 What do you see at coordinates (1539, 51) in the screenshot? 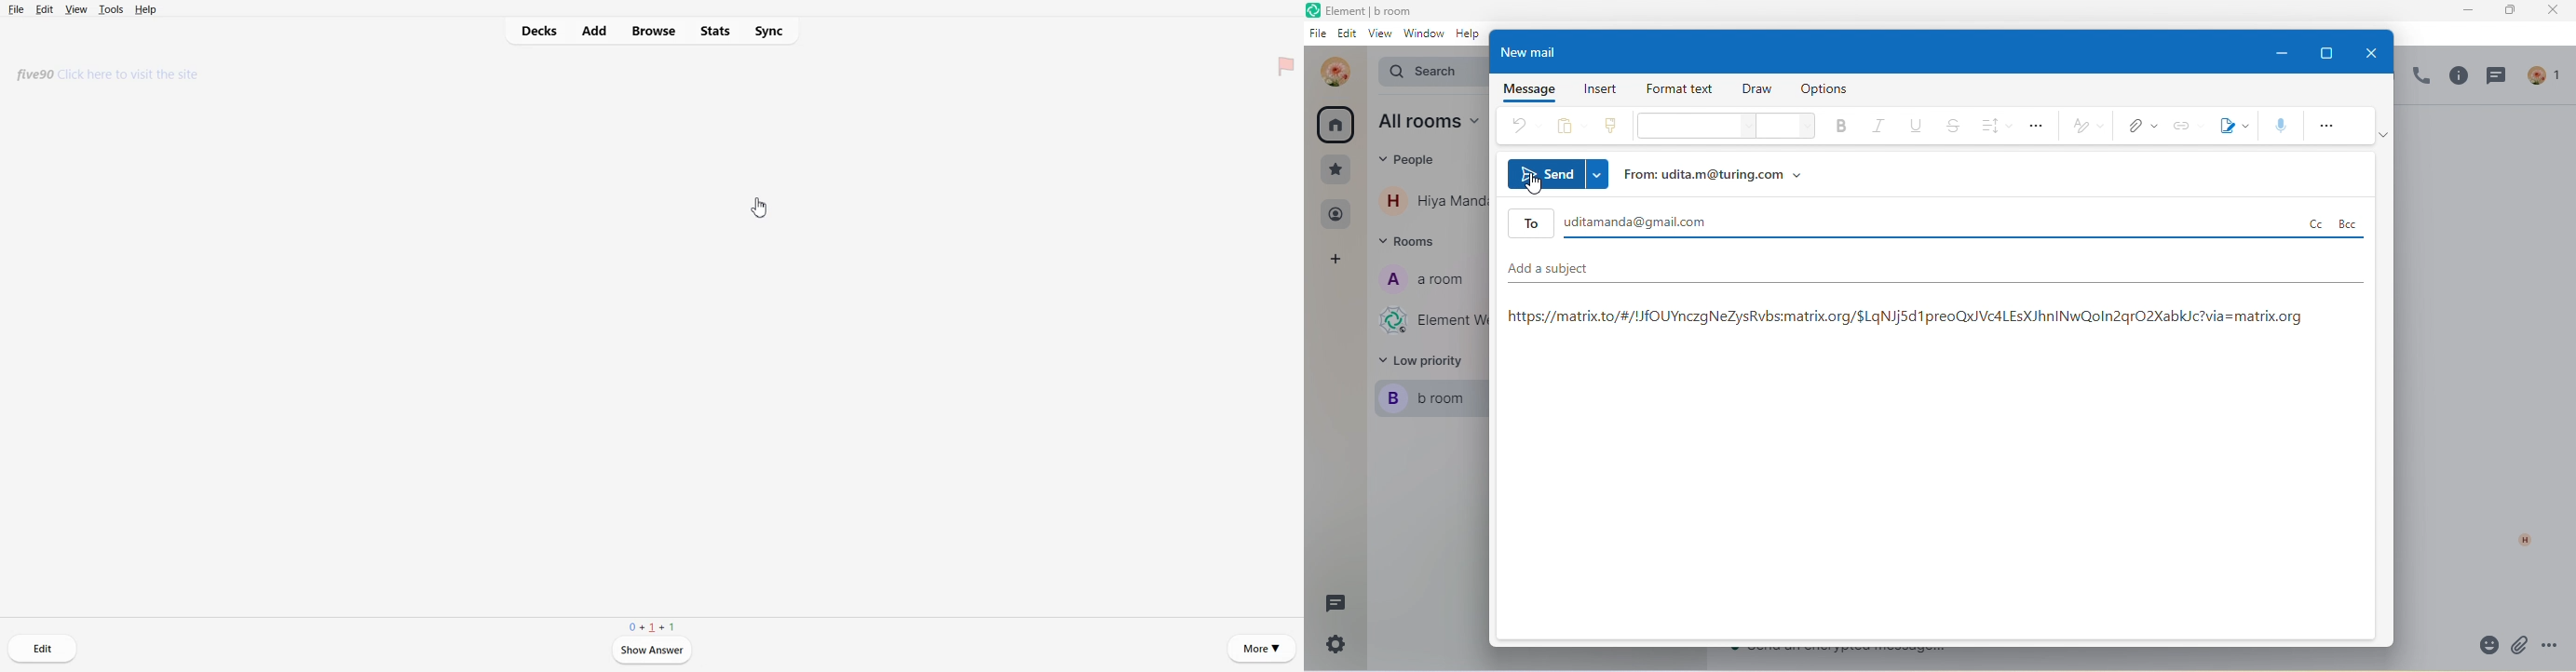
I see `new mail` at bounding box center [1539, 51].